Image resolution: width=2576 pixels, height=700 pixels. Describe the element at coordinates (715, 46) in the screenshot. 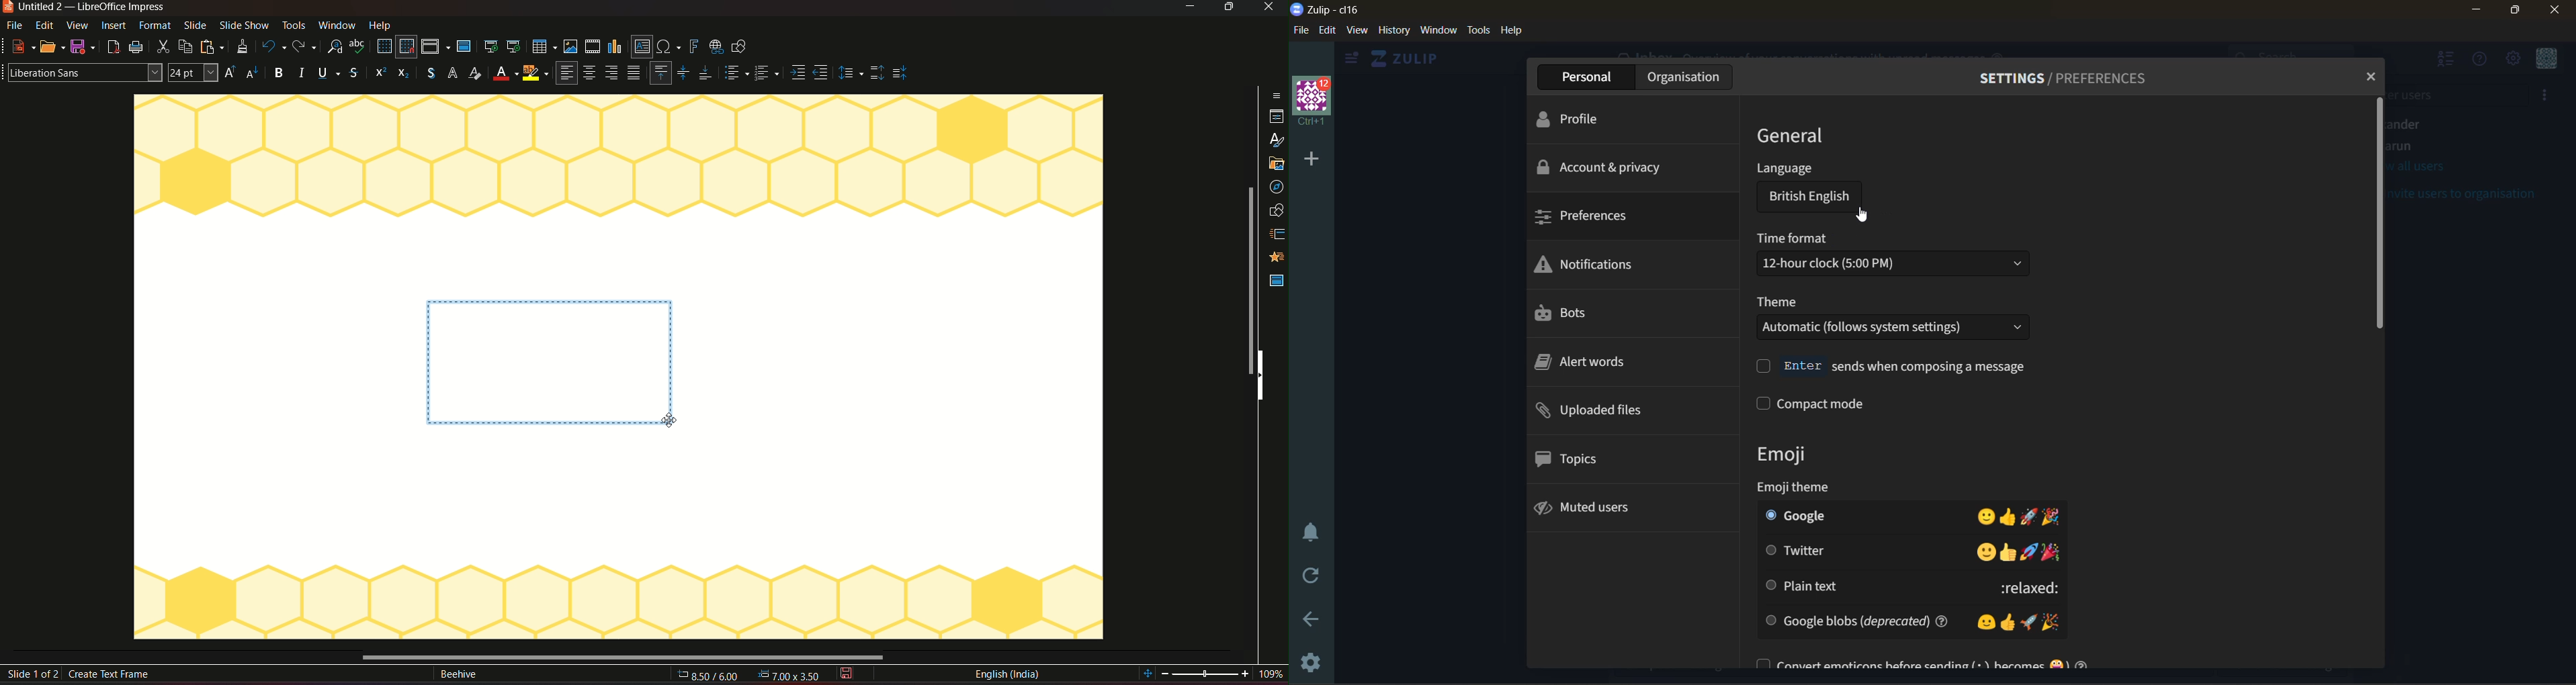

I see `insert hyperlink` at that location.